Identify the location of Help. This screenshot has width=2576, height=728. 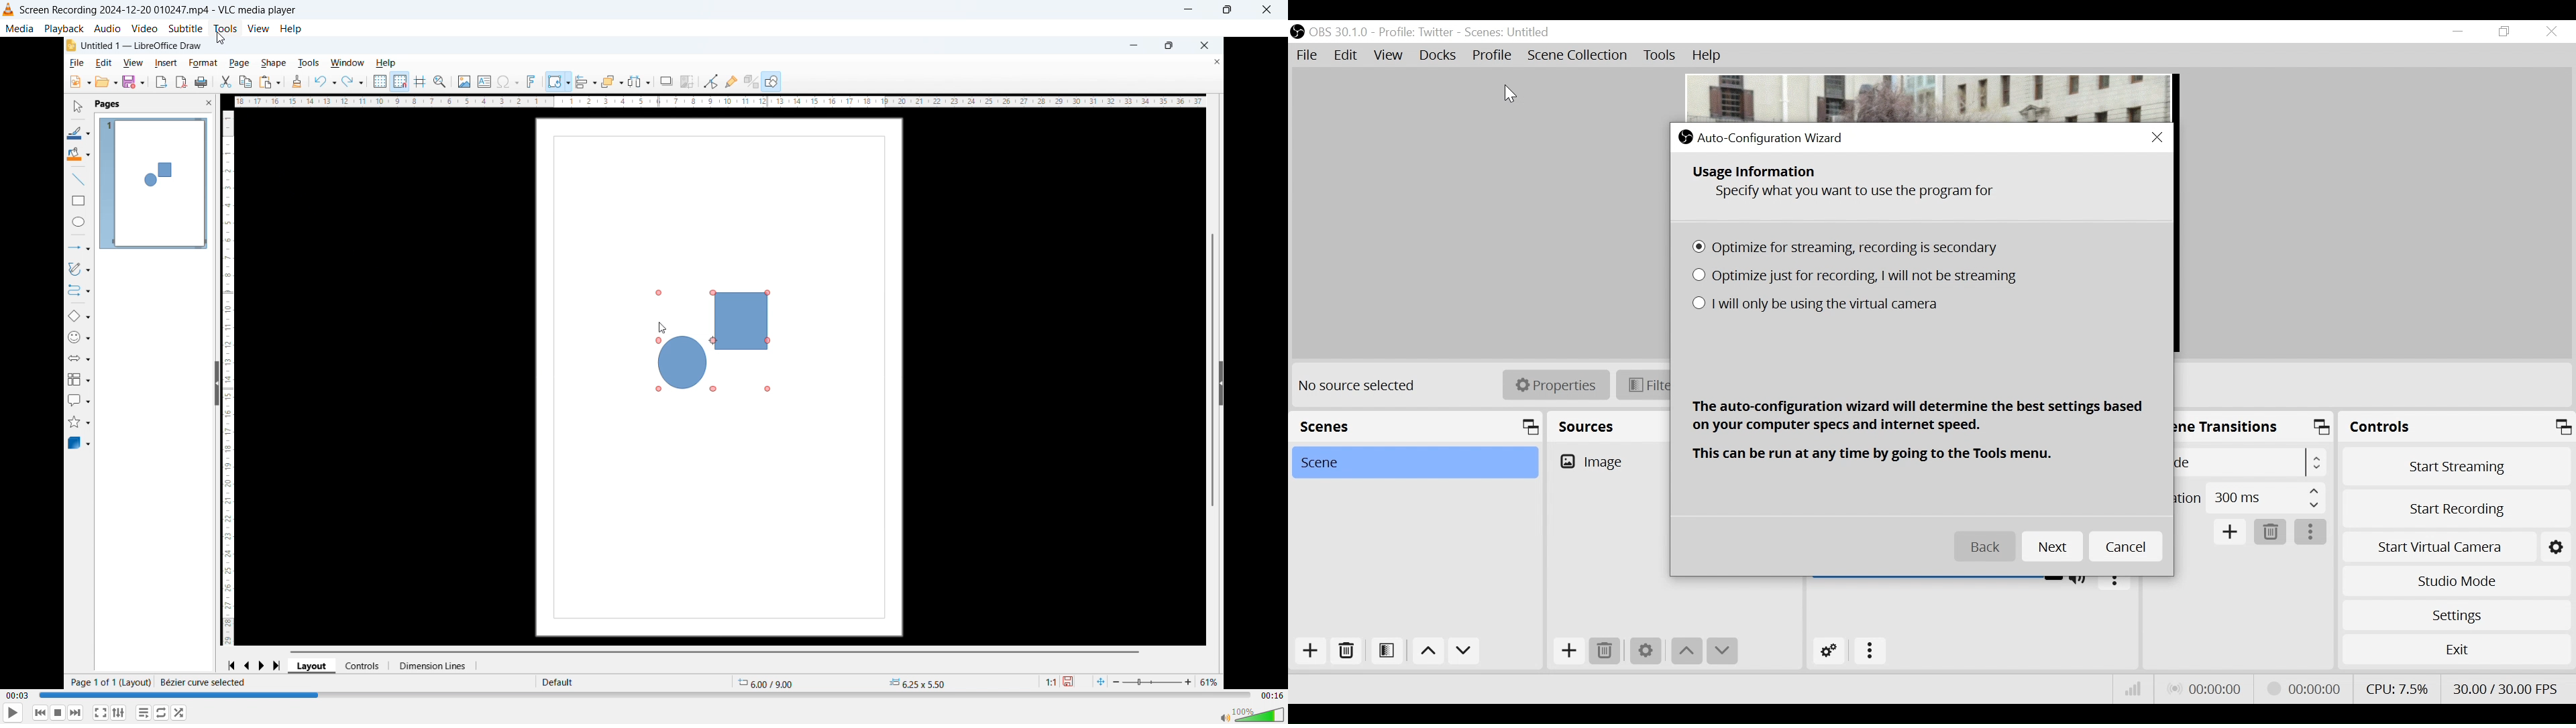
(1705, 56).